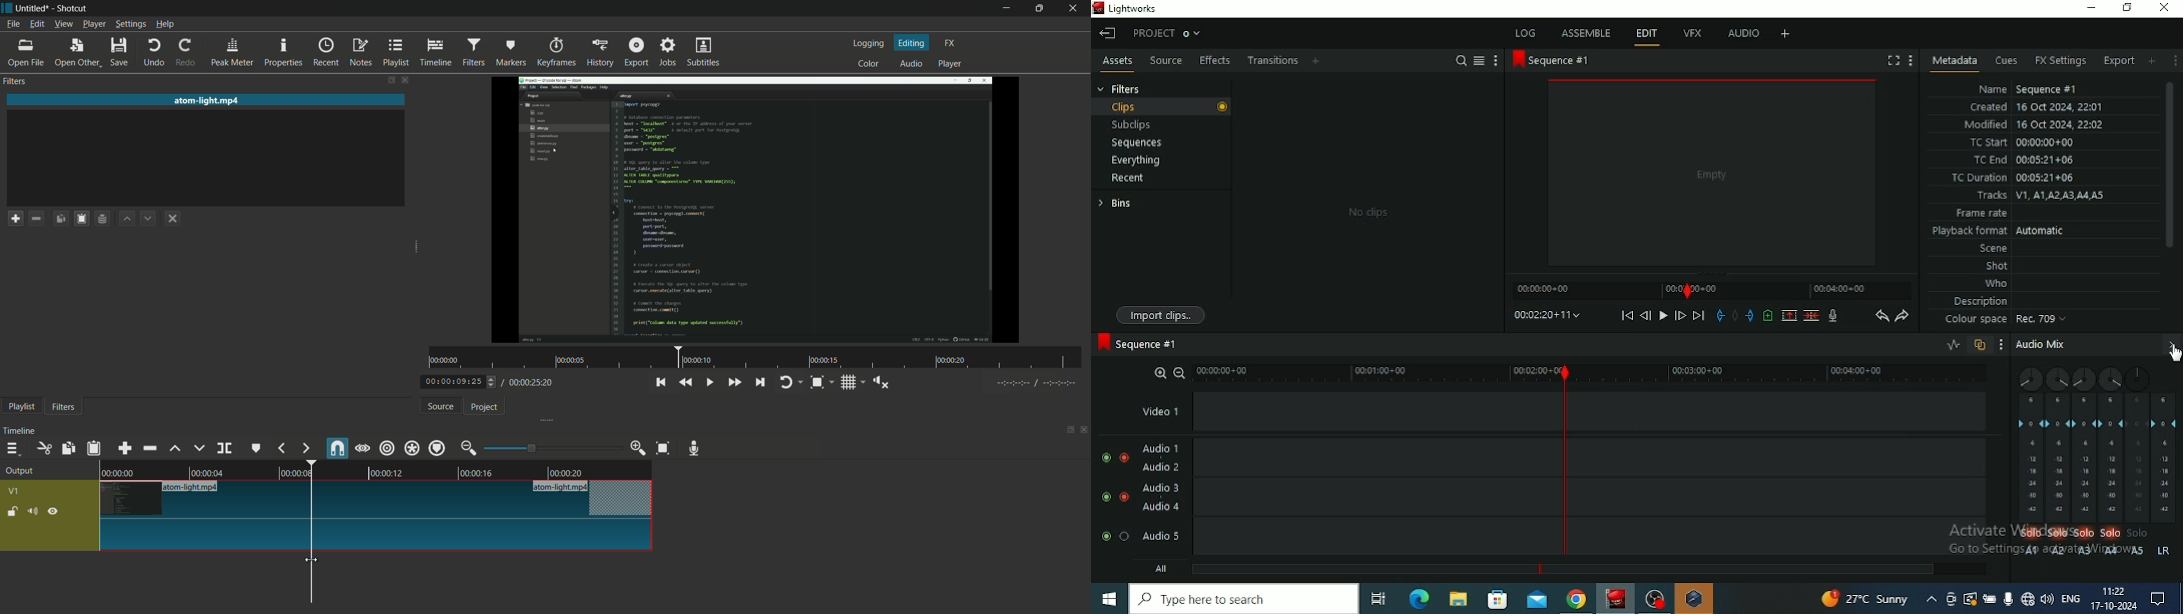 The height and width of the screenshot is (616, 2184). What do you see at coordinates (1085, 430) in the screenshot?
I see `close timeline` at bounding box center [1085, 430].